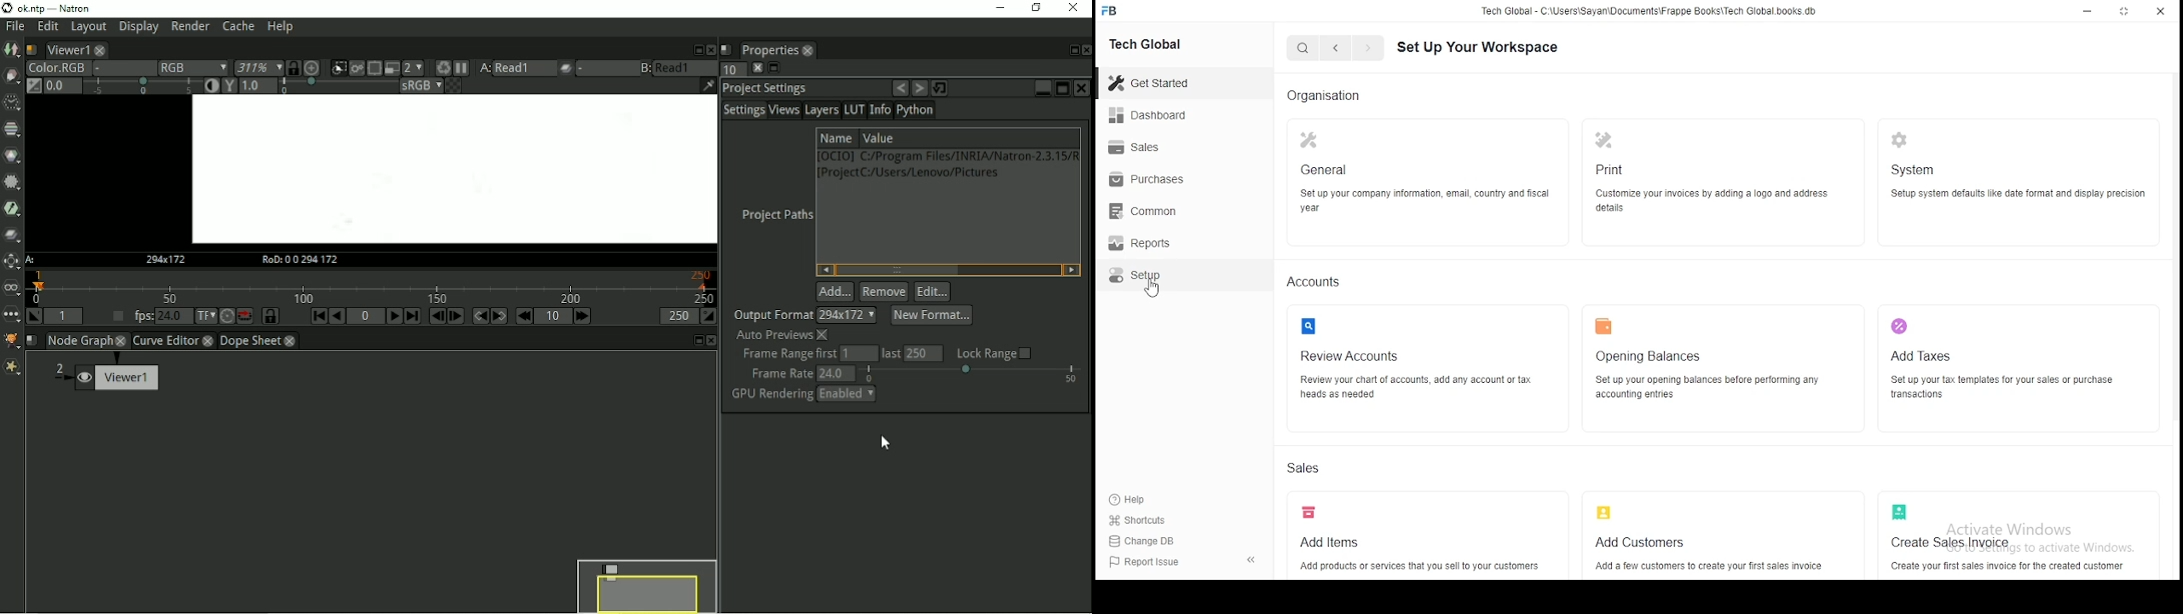 The width and height of the screenshot is (2184, 616). Describe the element at coordinates (1716, 539) in the screenshot. I see `Add customers` at that location.